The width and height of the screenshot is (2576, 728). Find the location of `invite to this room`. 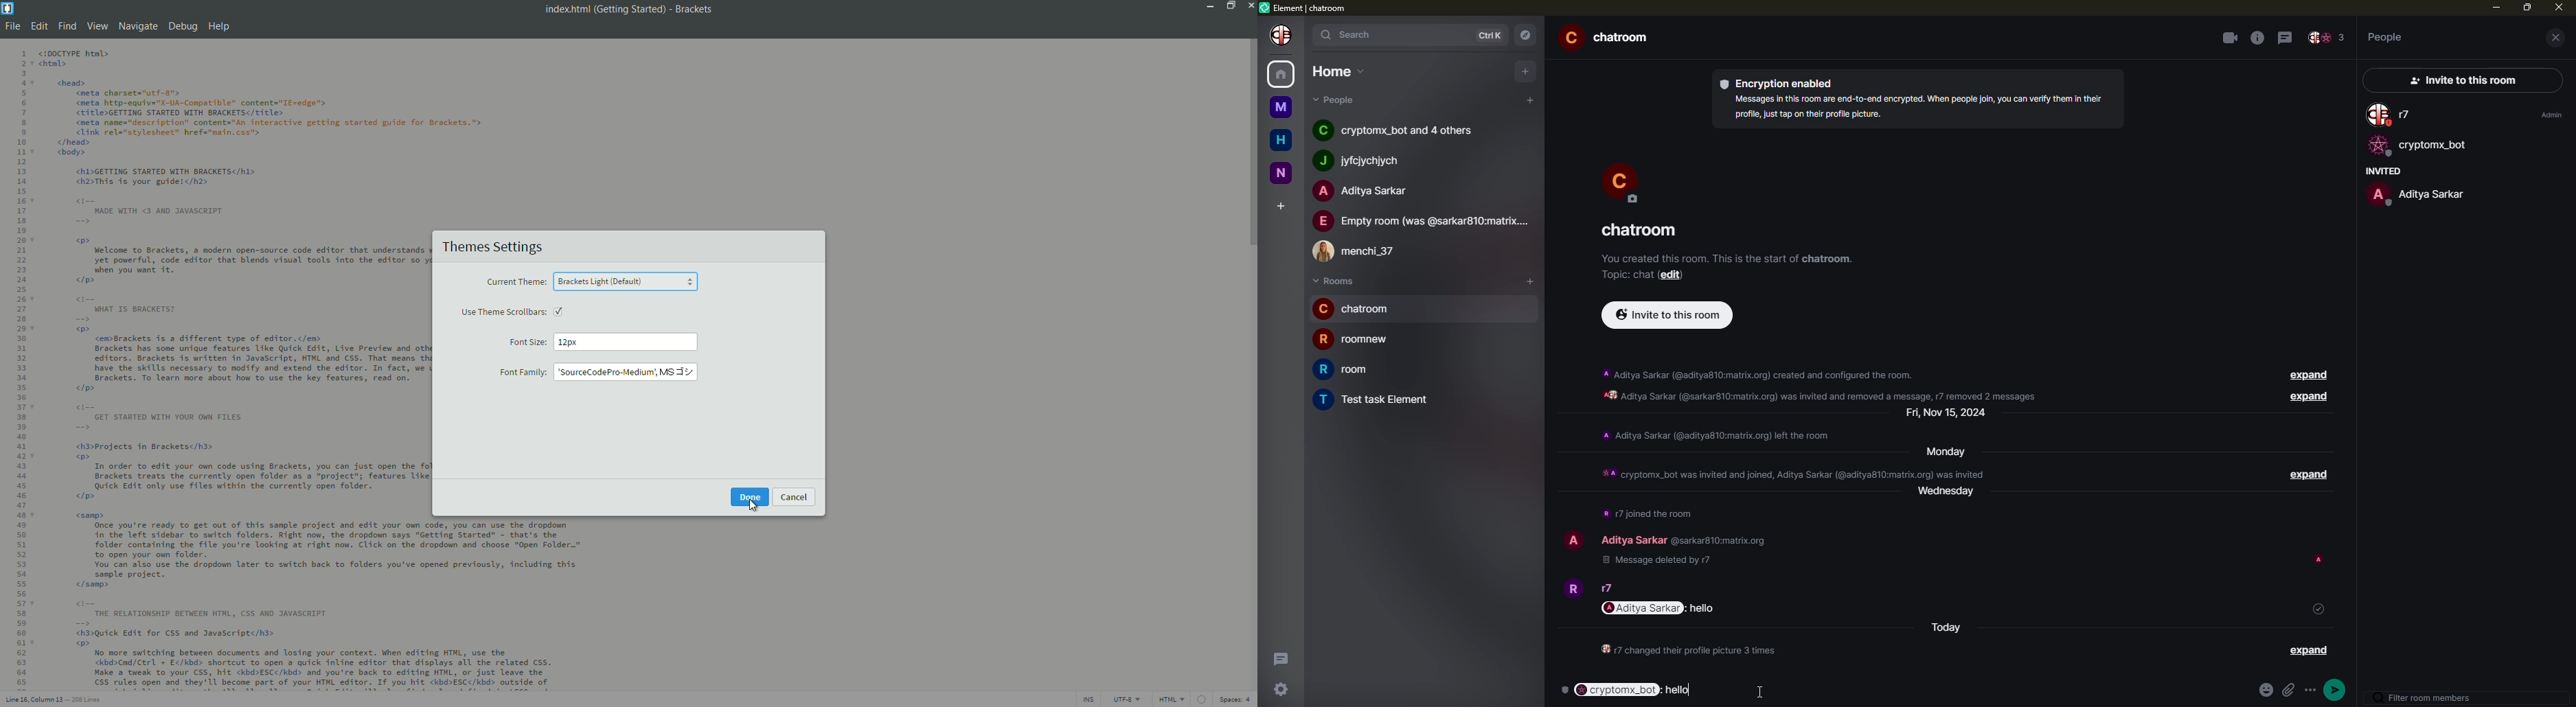

invite to this room is located at coordinates (1667, 314).